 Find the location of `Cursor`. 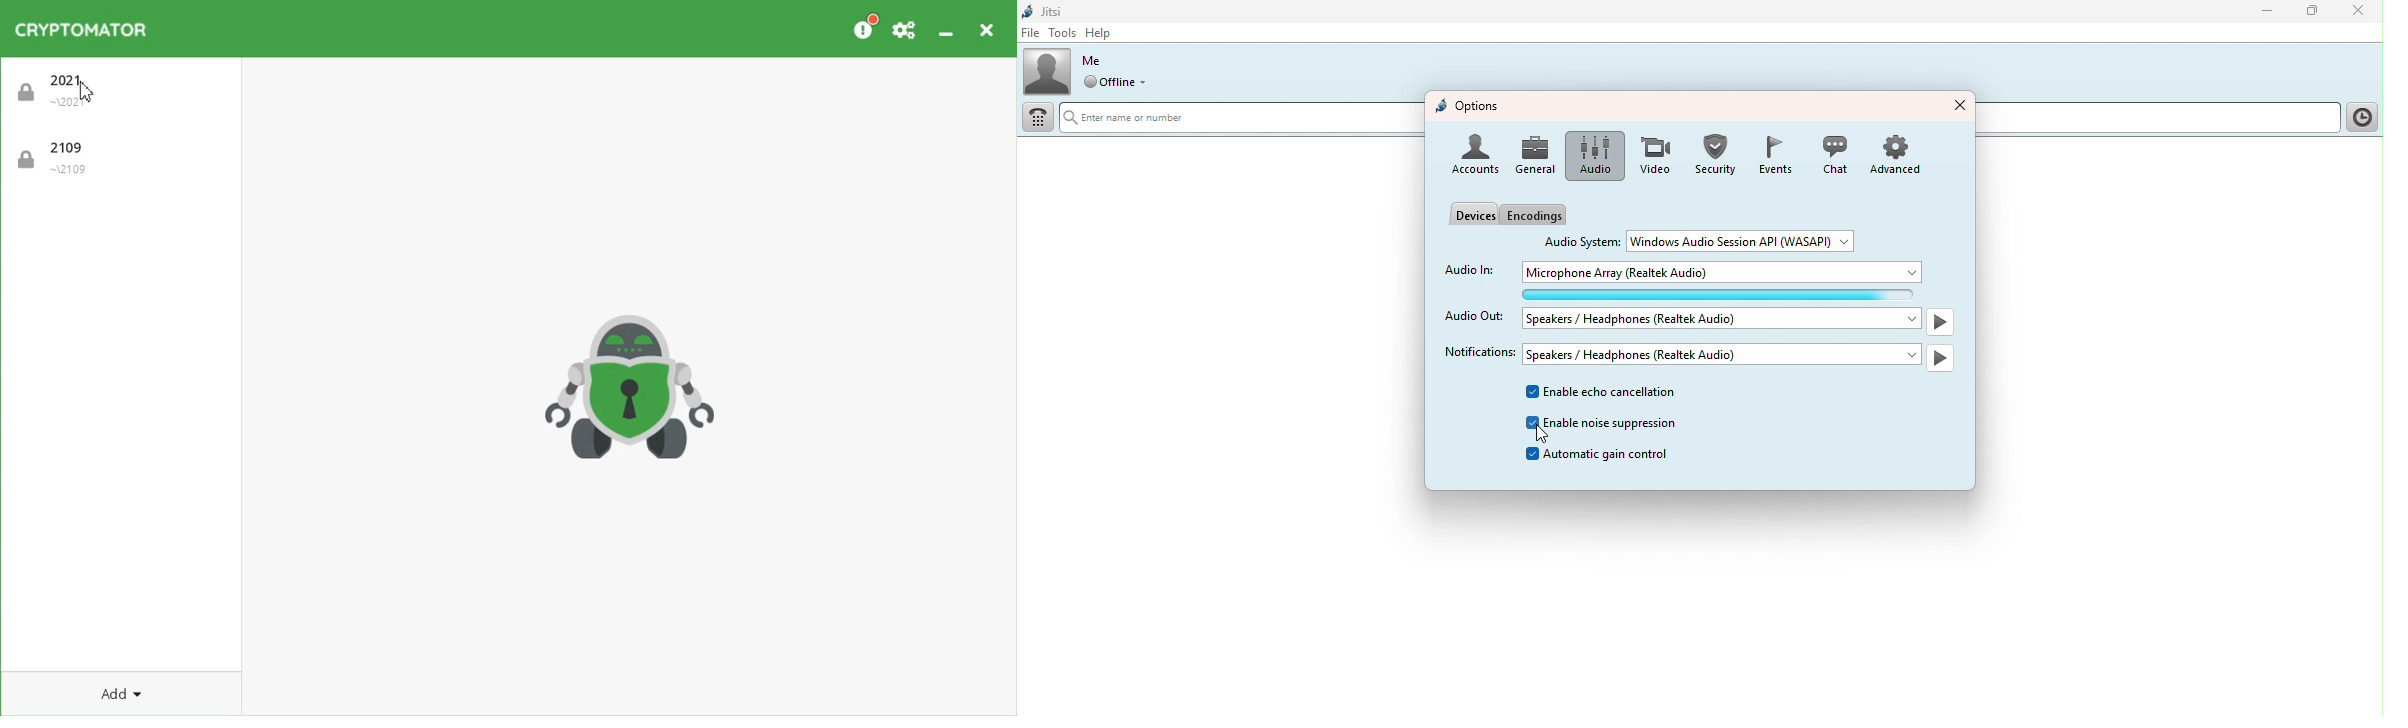

Cursor is located at coordinates (83, 92).